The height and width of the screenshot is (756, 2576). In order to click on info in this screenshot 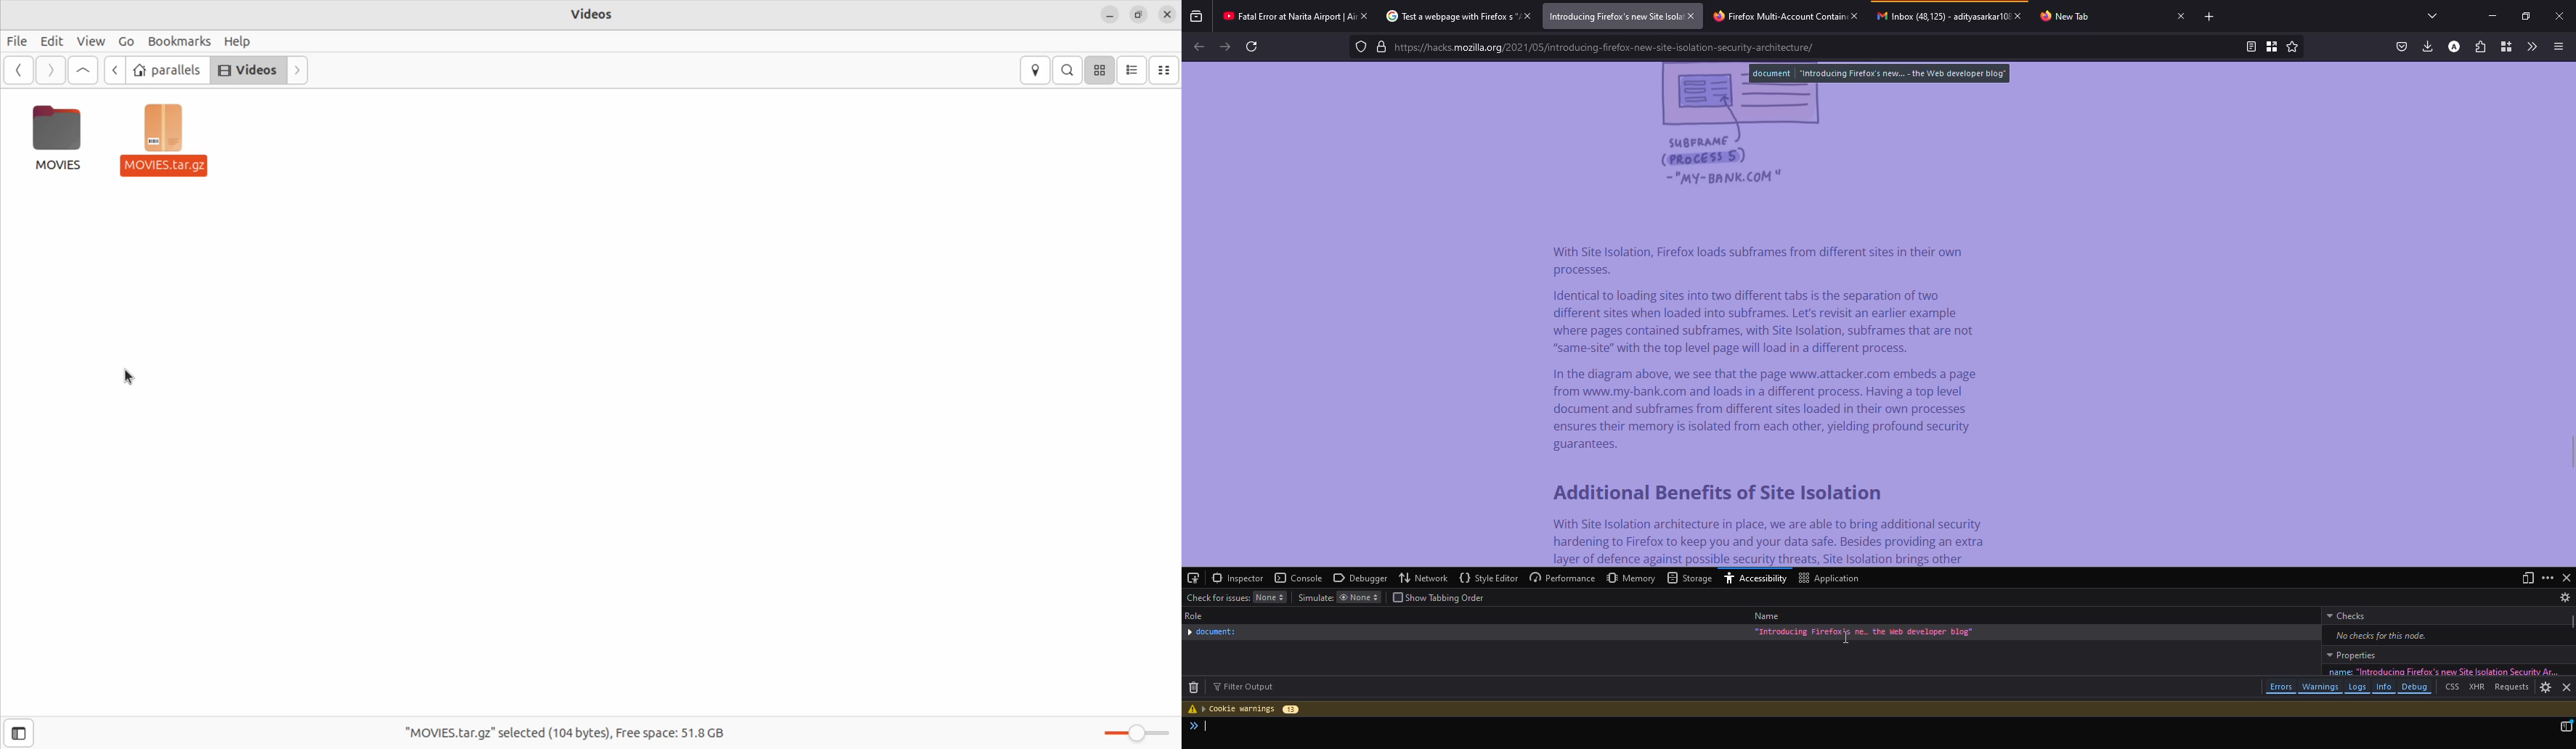, I will do `click(1866, 633)`.